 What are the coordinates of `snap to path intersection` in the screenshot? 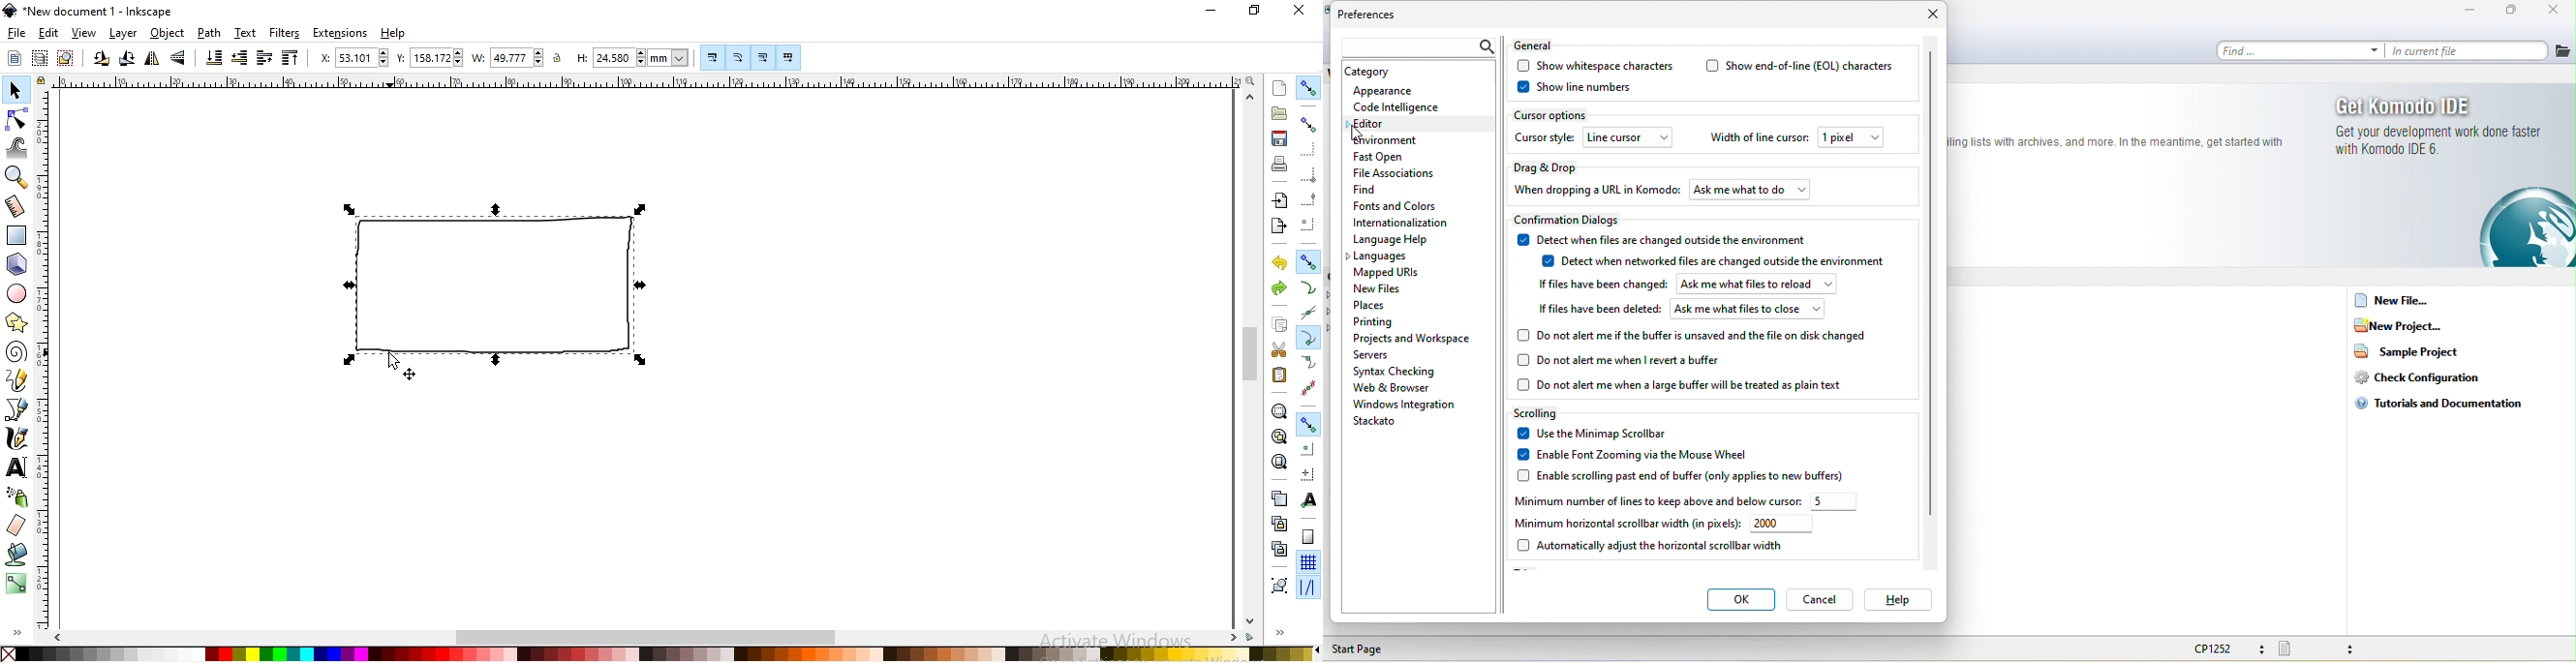 It's located at (1307, 316).